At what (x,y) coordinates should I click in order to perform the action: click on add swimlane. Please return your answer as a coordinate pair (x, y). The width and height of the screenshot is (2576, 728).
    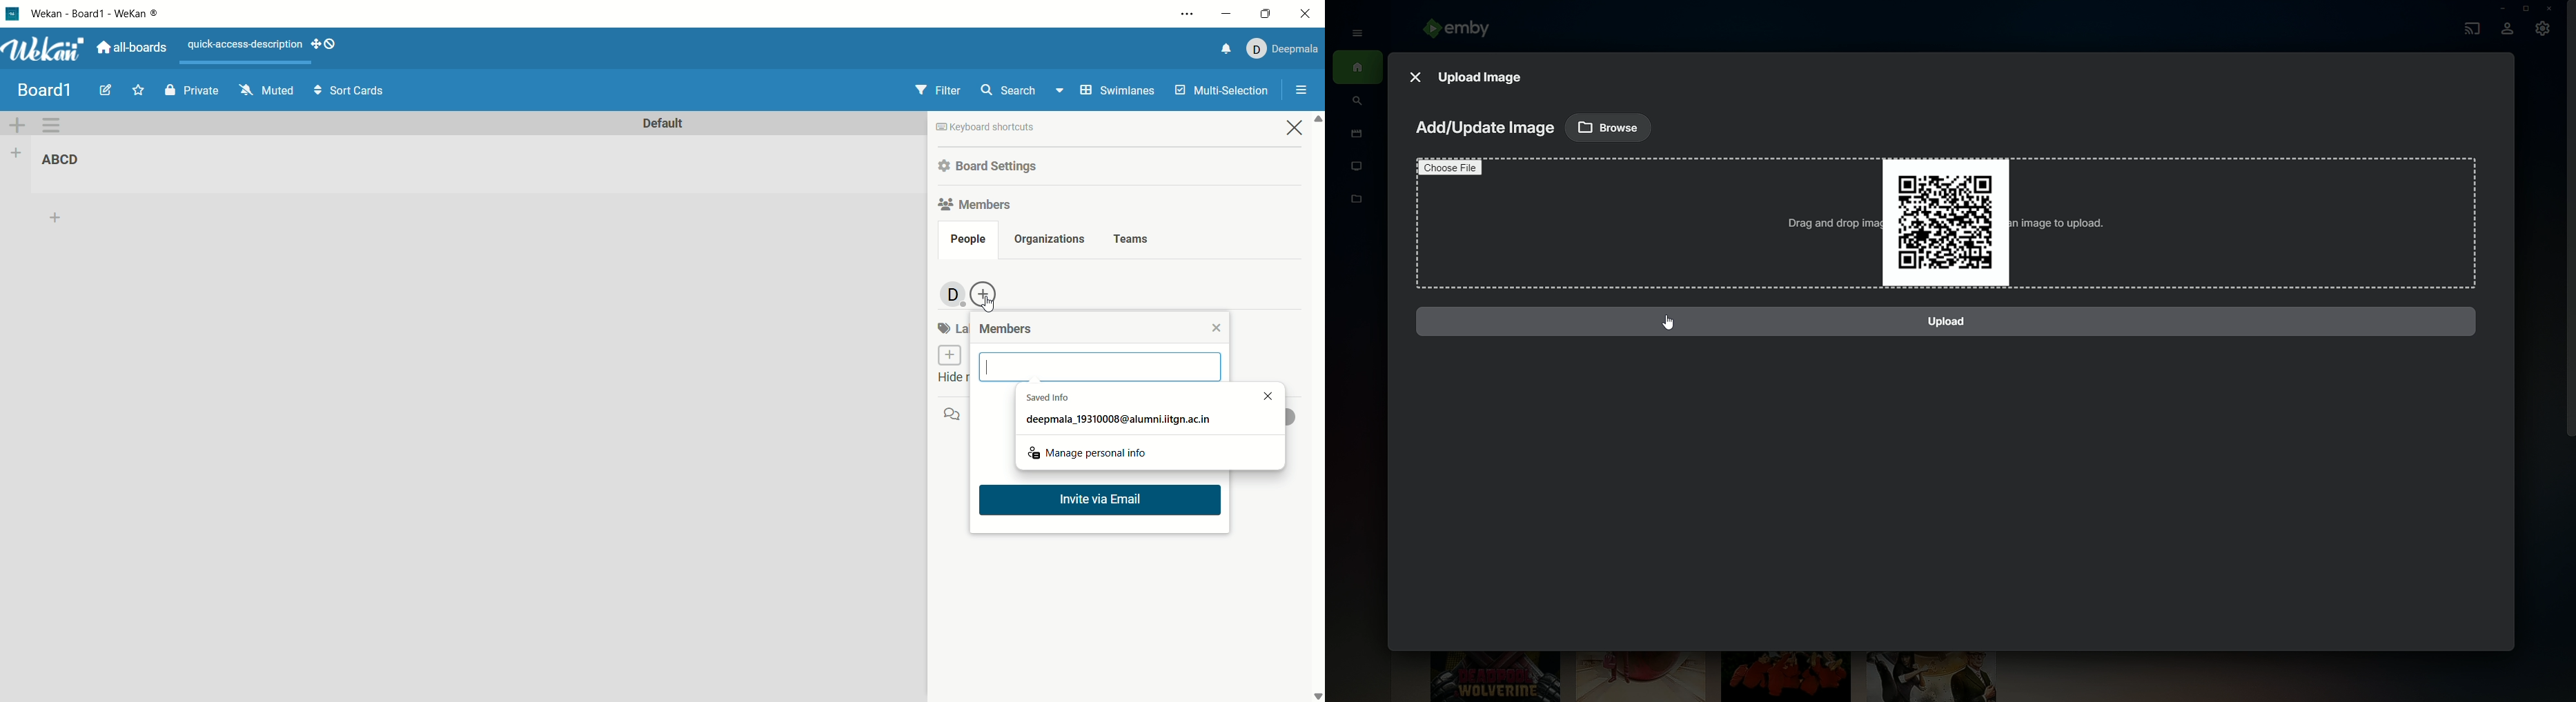
    Looking at the image, I should click on (17, 126).